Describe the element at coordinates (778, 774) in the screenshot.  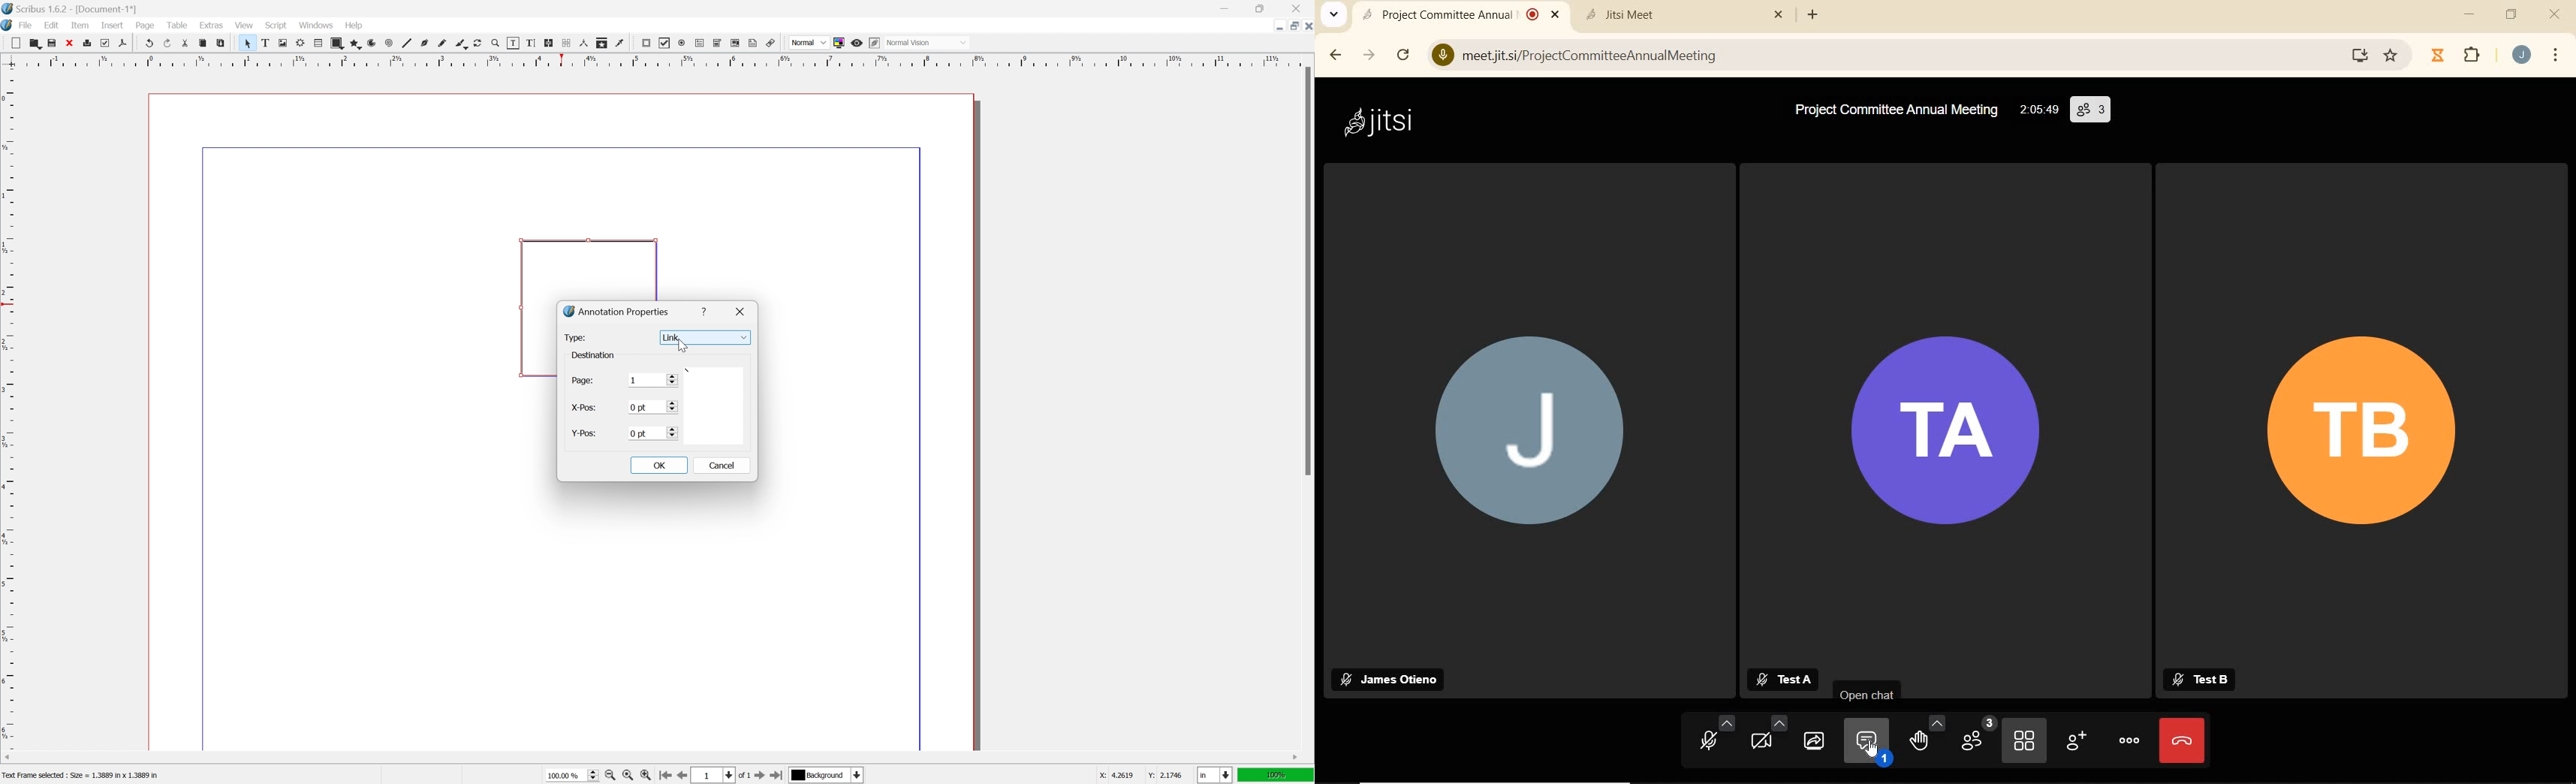
I see `go to last page` at that location.